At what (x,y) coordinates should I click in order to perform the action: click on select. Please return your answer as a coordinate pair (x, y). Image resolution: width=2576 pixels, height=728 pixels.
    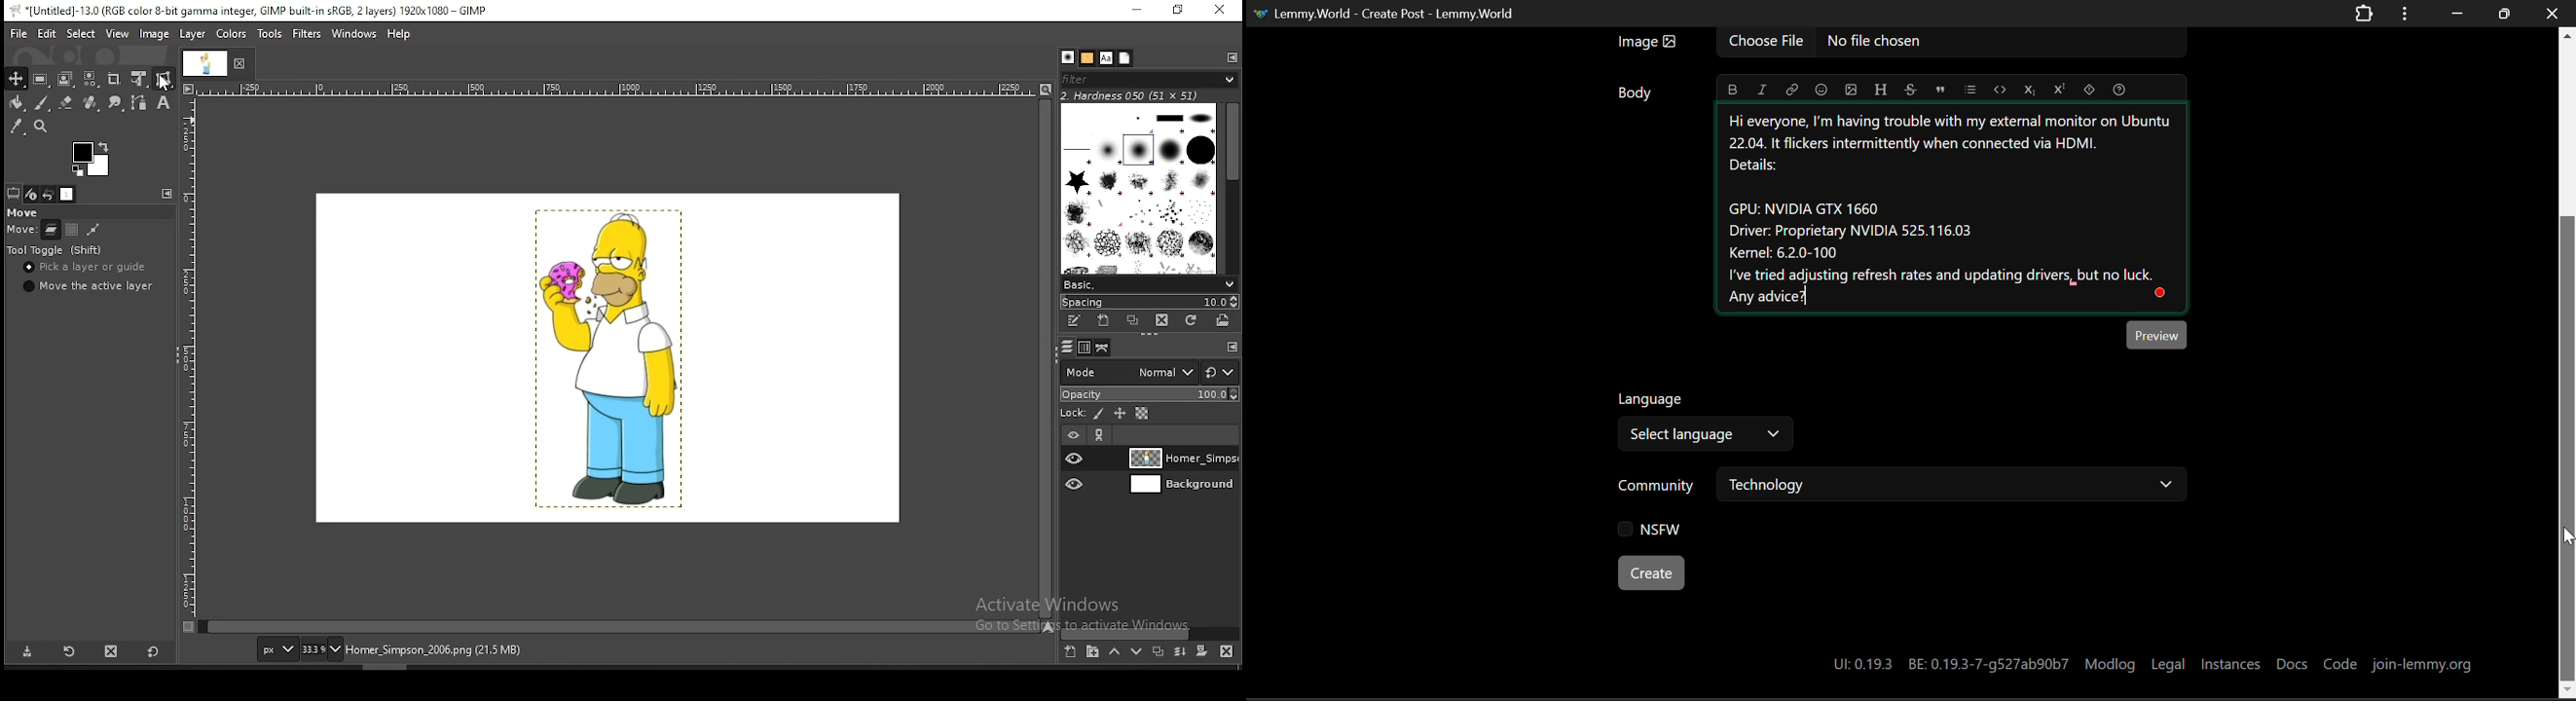
    Looking at the image, I should click on (81, 33).